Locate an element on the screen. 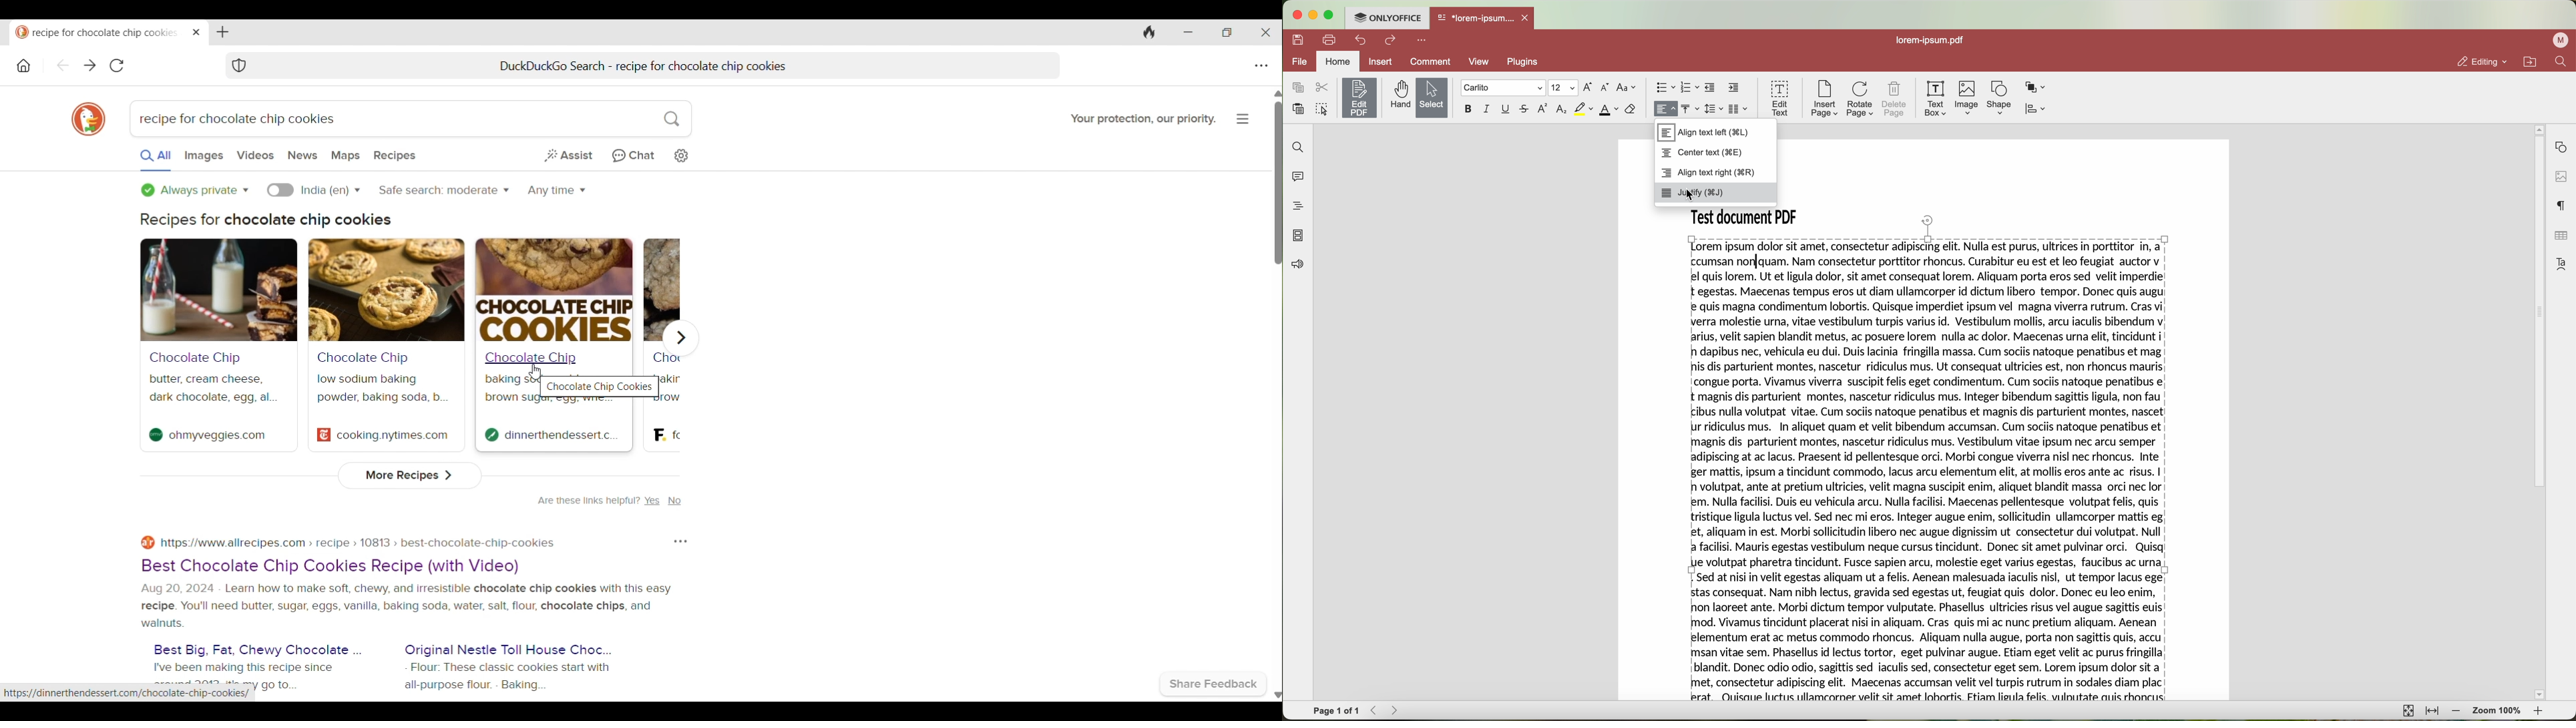  navigate arrows is located at coordinates (1382, 711).